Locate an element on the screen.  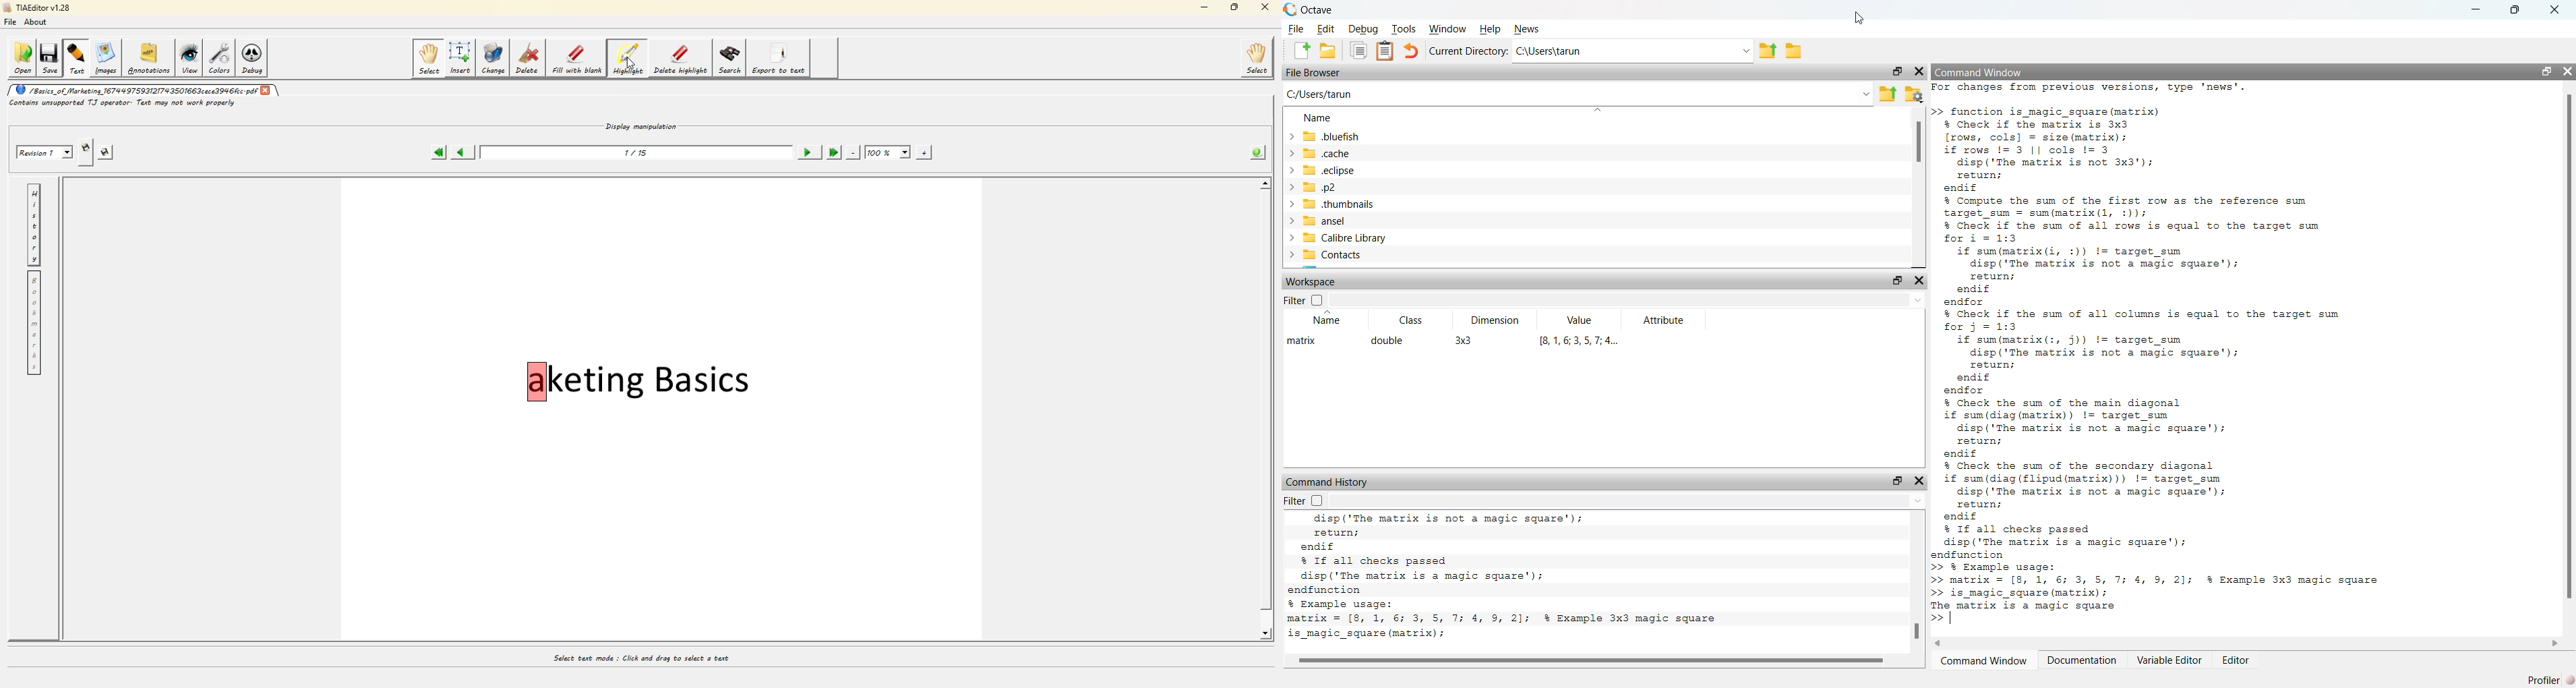
Command Window is located at coordinates (1980, 72).